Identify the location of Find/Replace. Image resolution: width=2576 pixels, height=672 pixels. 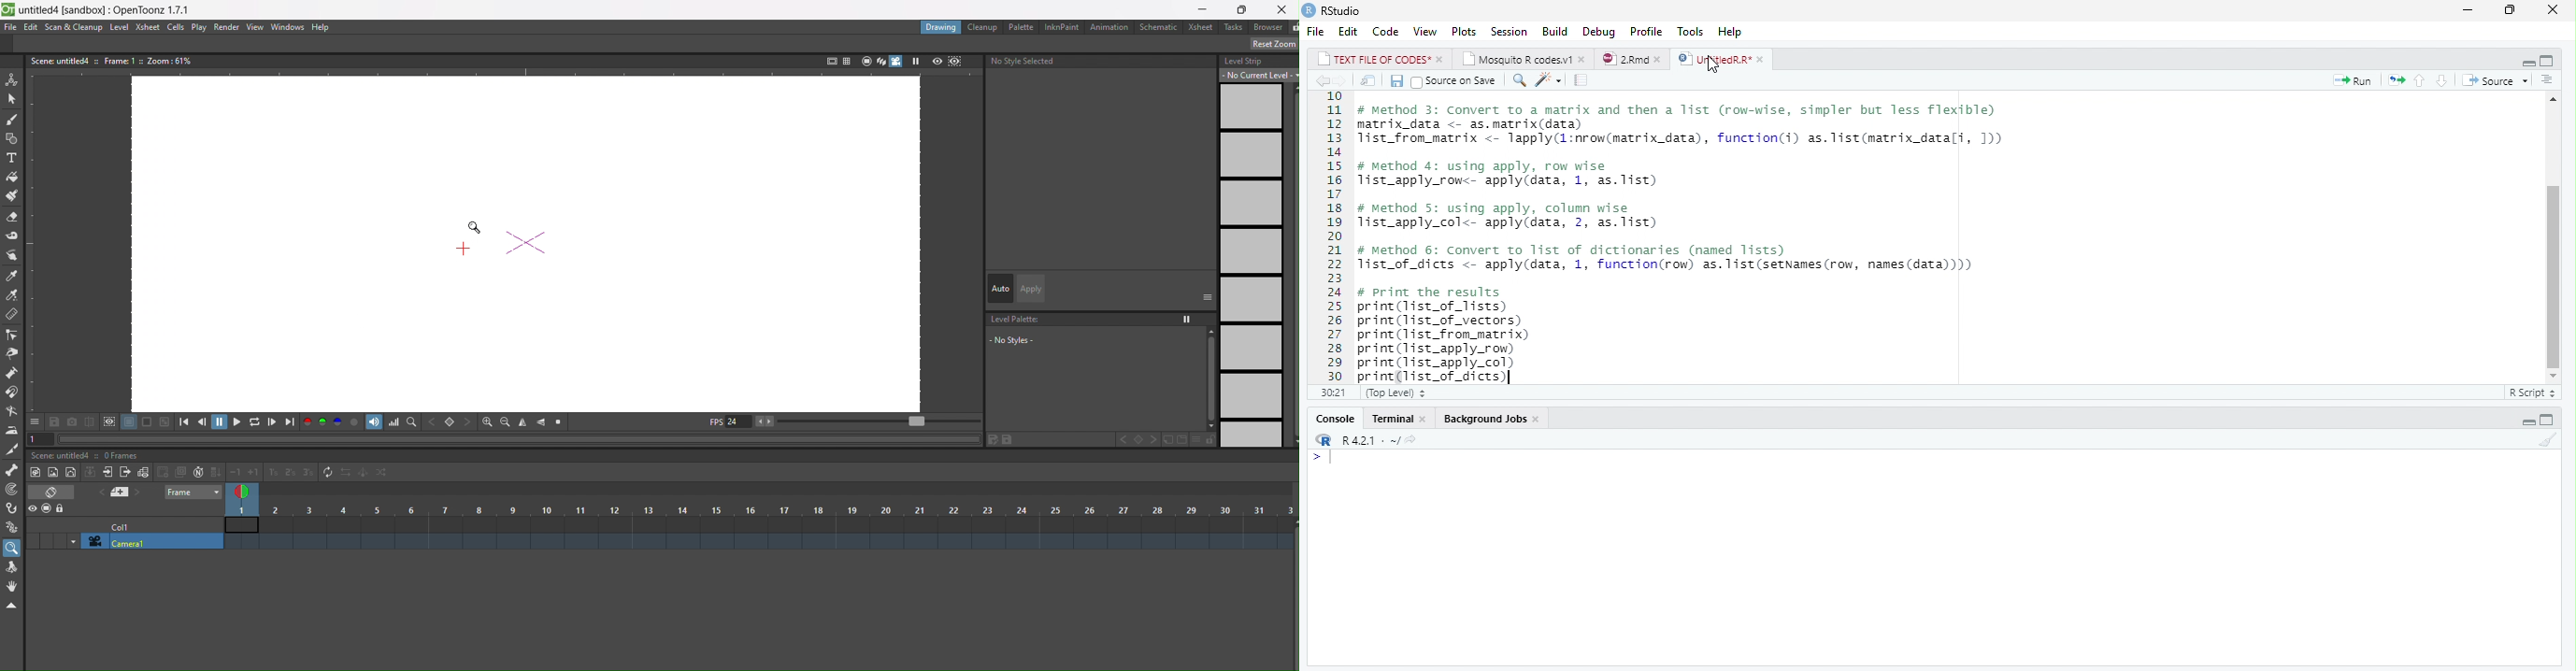
(1520, 80).